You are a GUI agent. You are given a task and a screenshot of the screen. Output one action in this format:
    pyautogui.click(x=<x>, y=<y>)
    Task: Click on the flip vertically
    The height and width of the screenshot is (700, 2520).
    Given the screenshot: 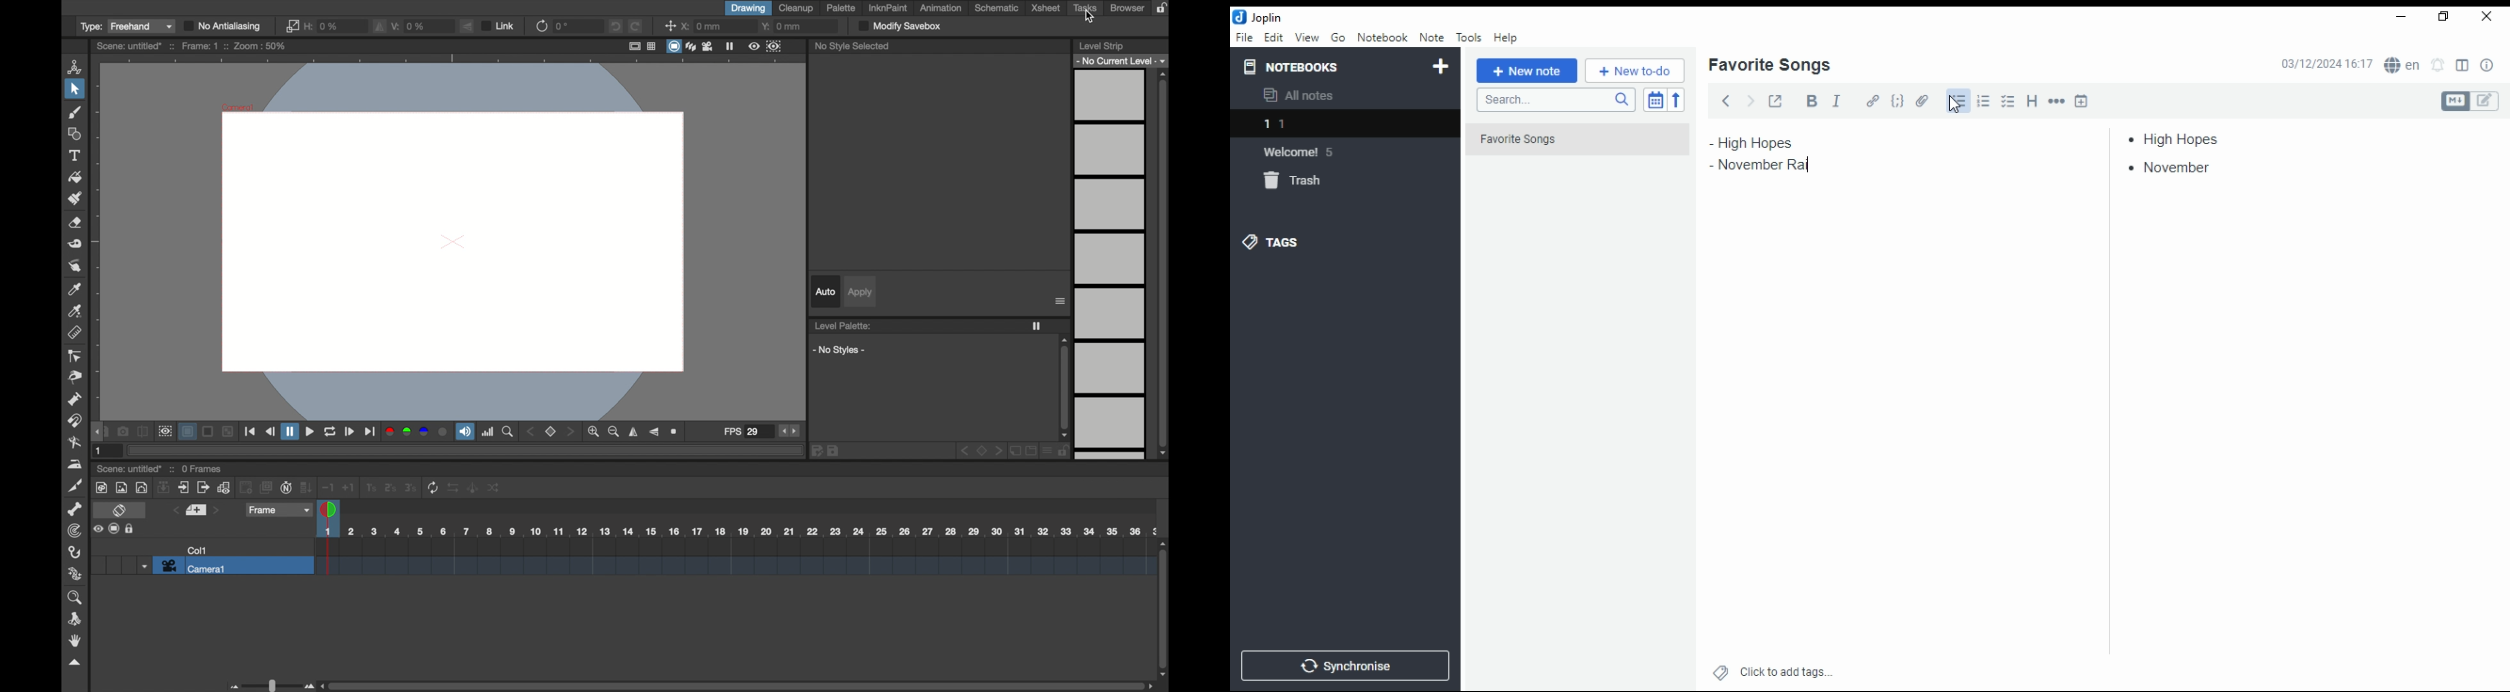 What is the action you would take?
    pyautogui.click(x=379, y=26)
    